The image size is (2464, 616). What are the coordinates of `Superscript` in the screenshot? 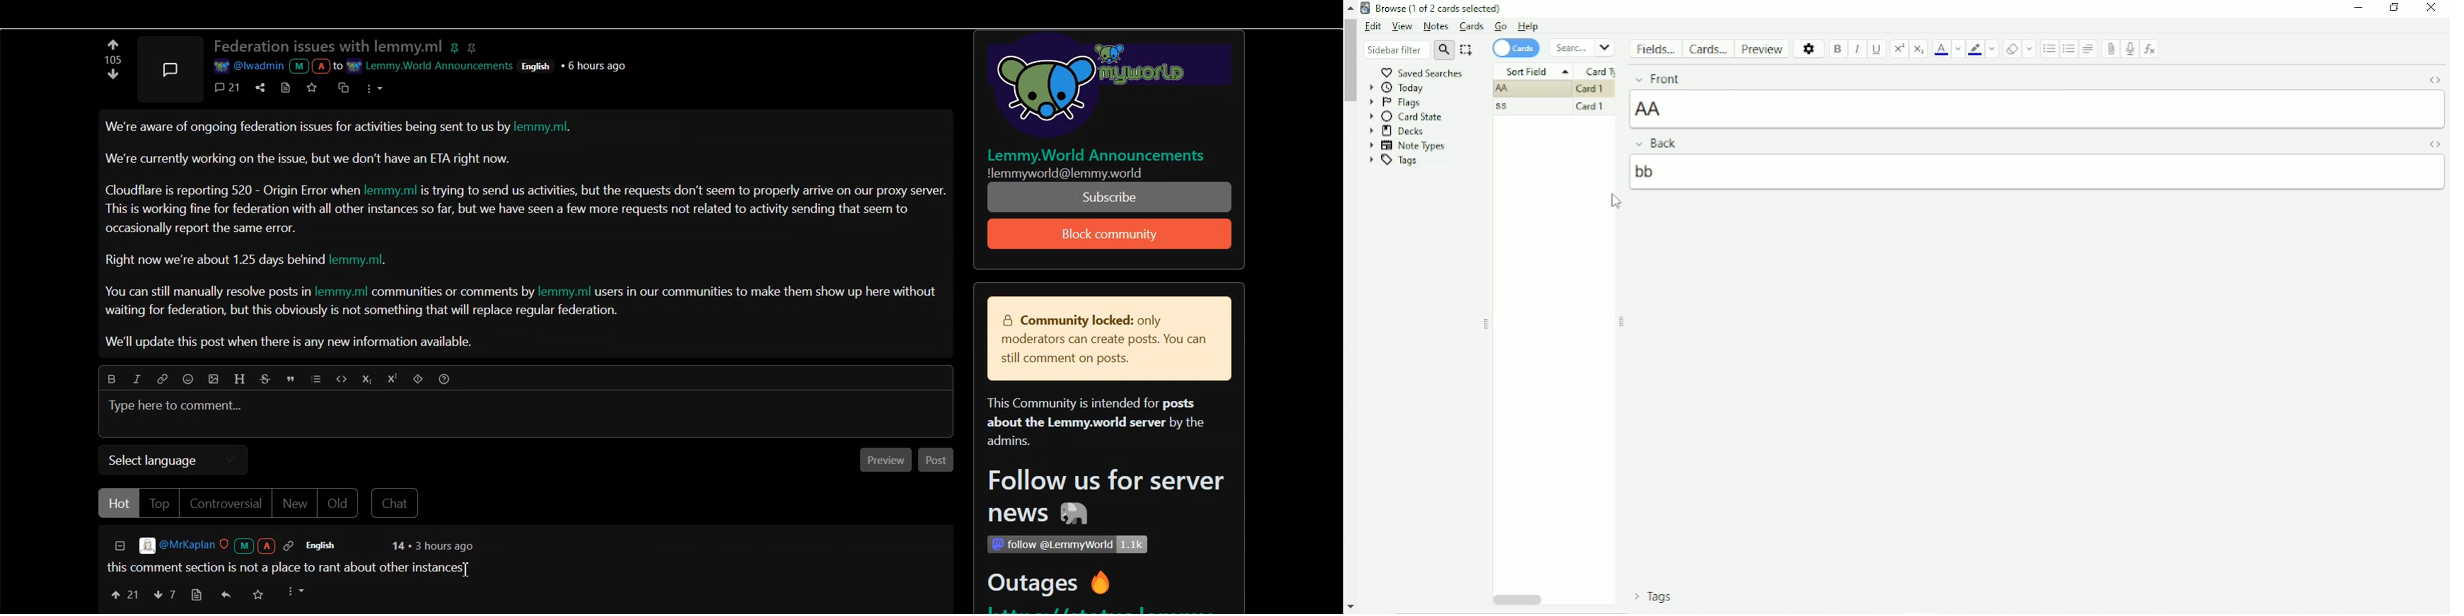 It's located at (1899, 49).